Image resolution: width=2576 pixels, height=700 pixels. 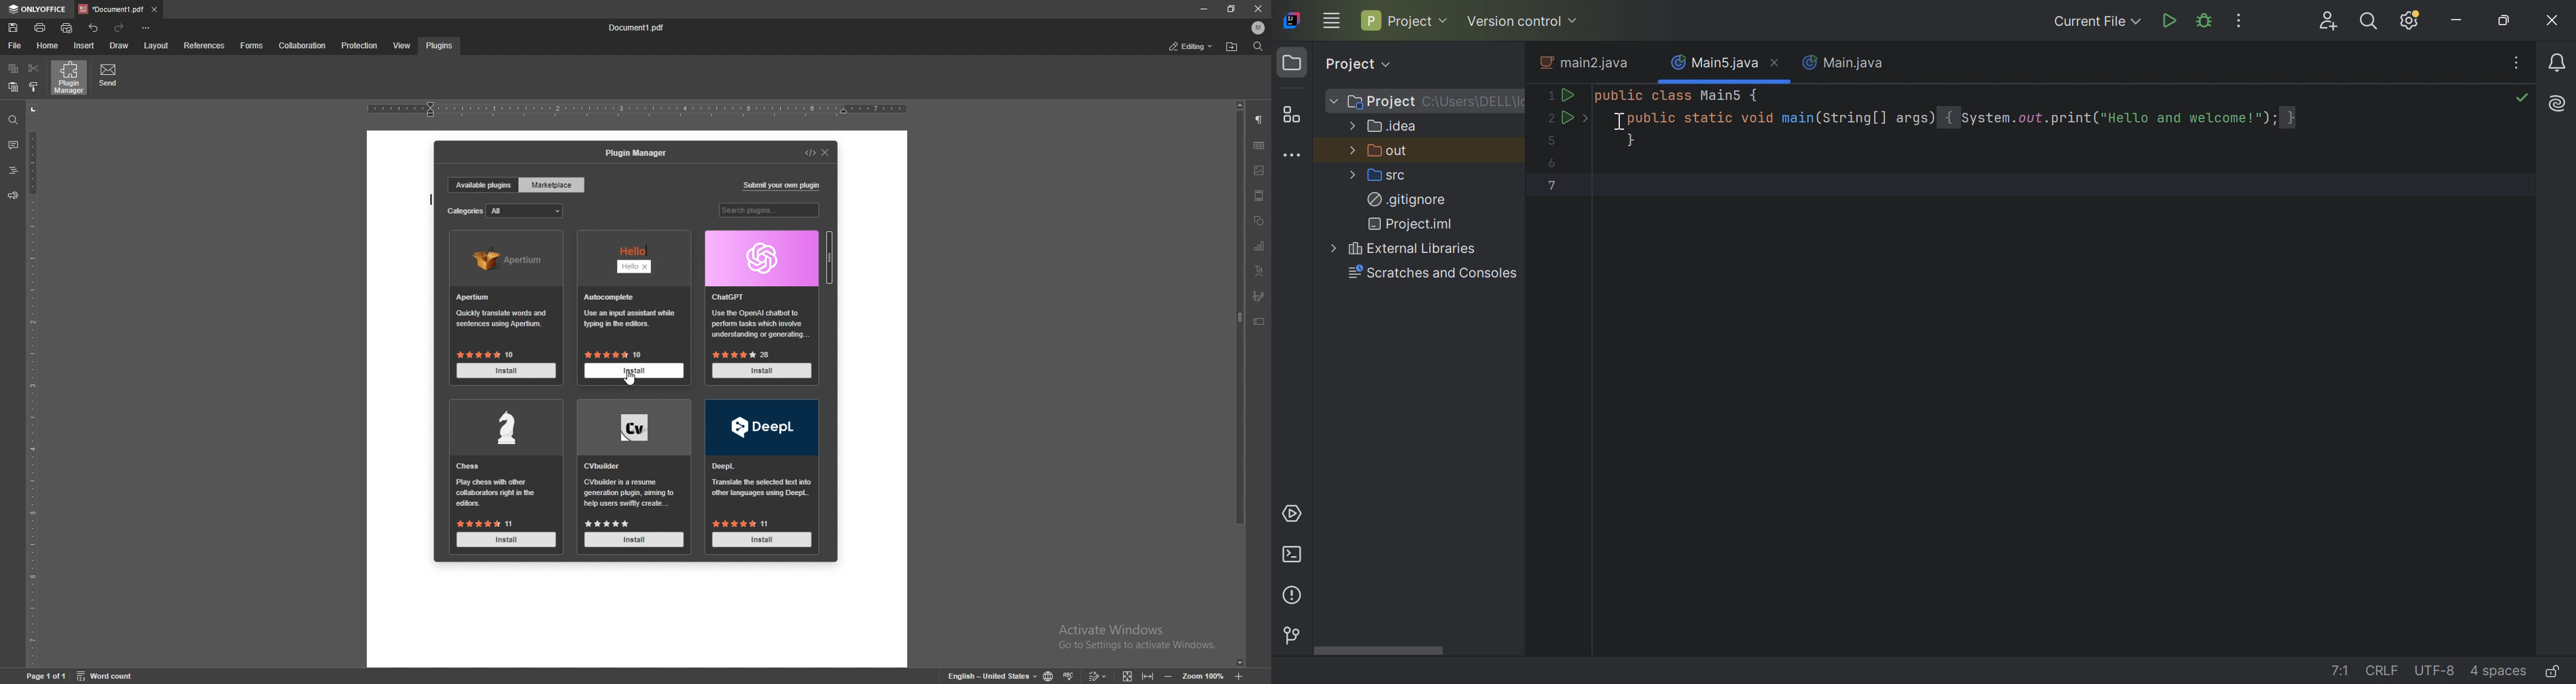 I want to click on install, so click(x=763, y=371).